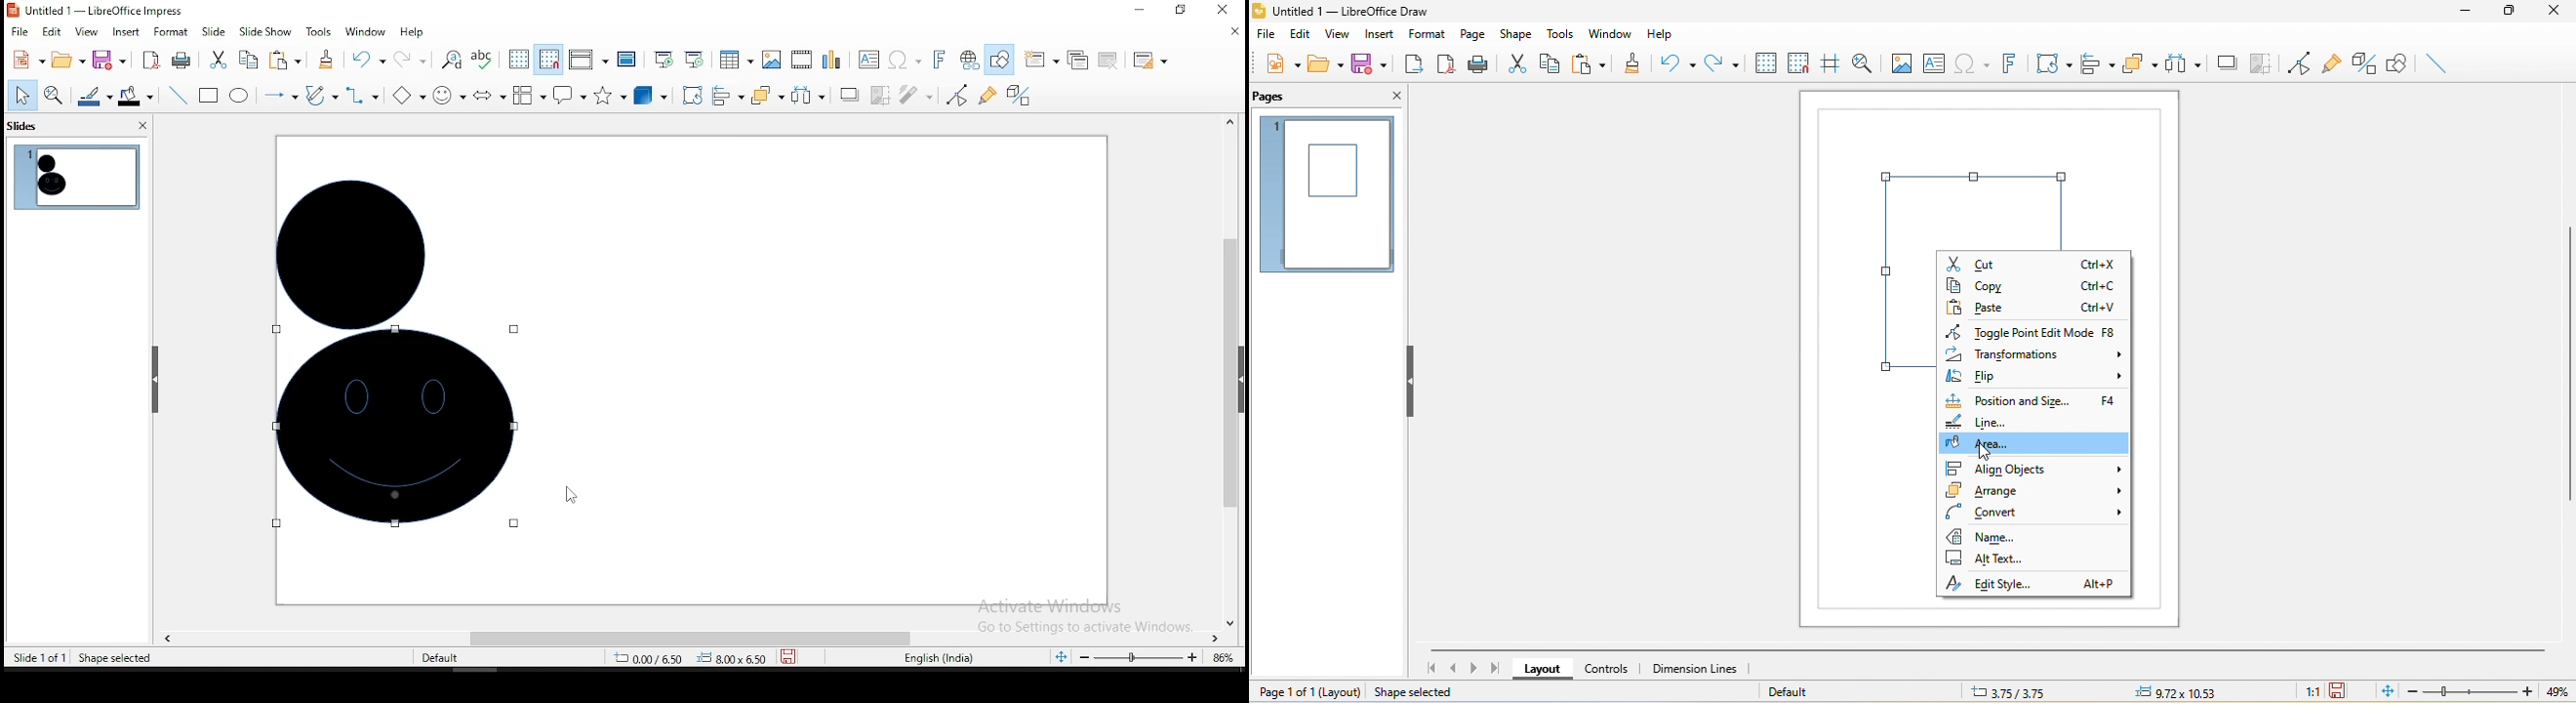  What do you see at coordinates (126, 32) in the screenshot?
I see `insert` at bounding box center [126, 32].